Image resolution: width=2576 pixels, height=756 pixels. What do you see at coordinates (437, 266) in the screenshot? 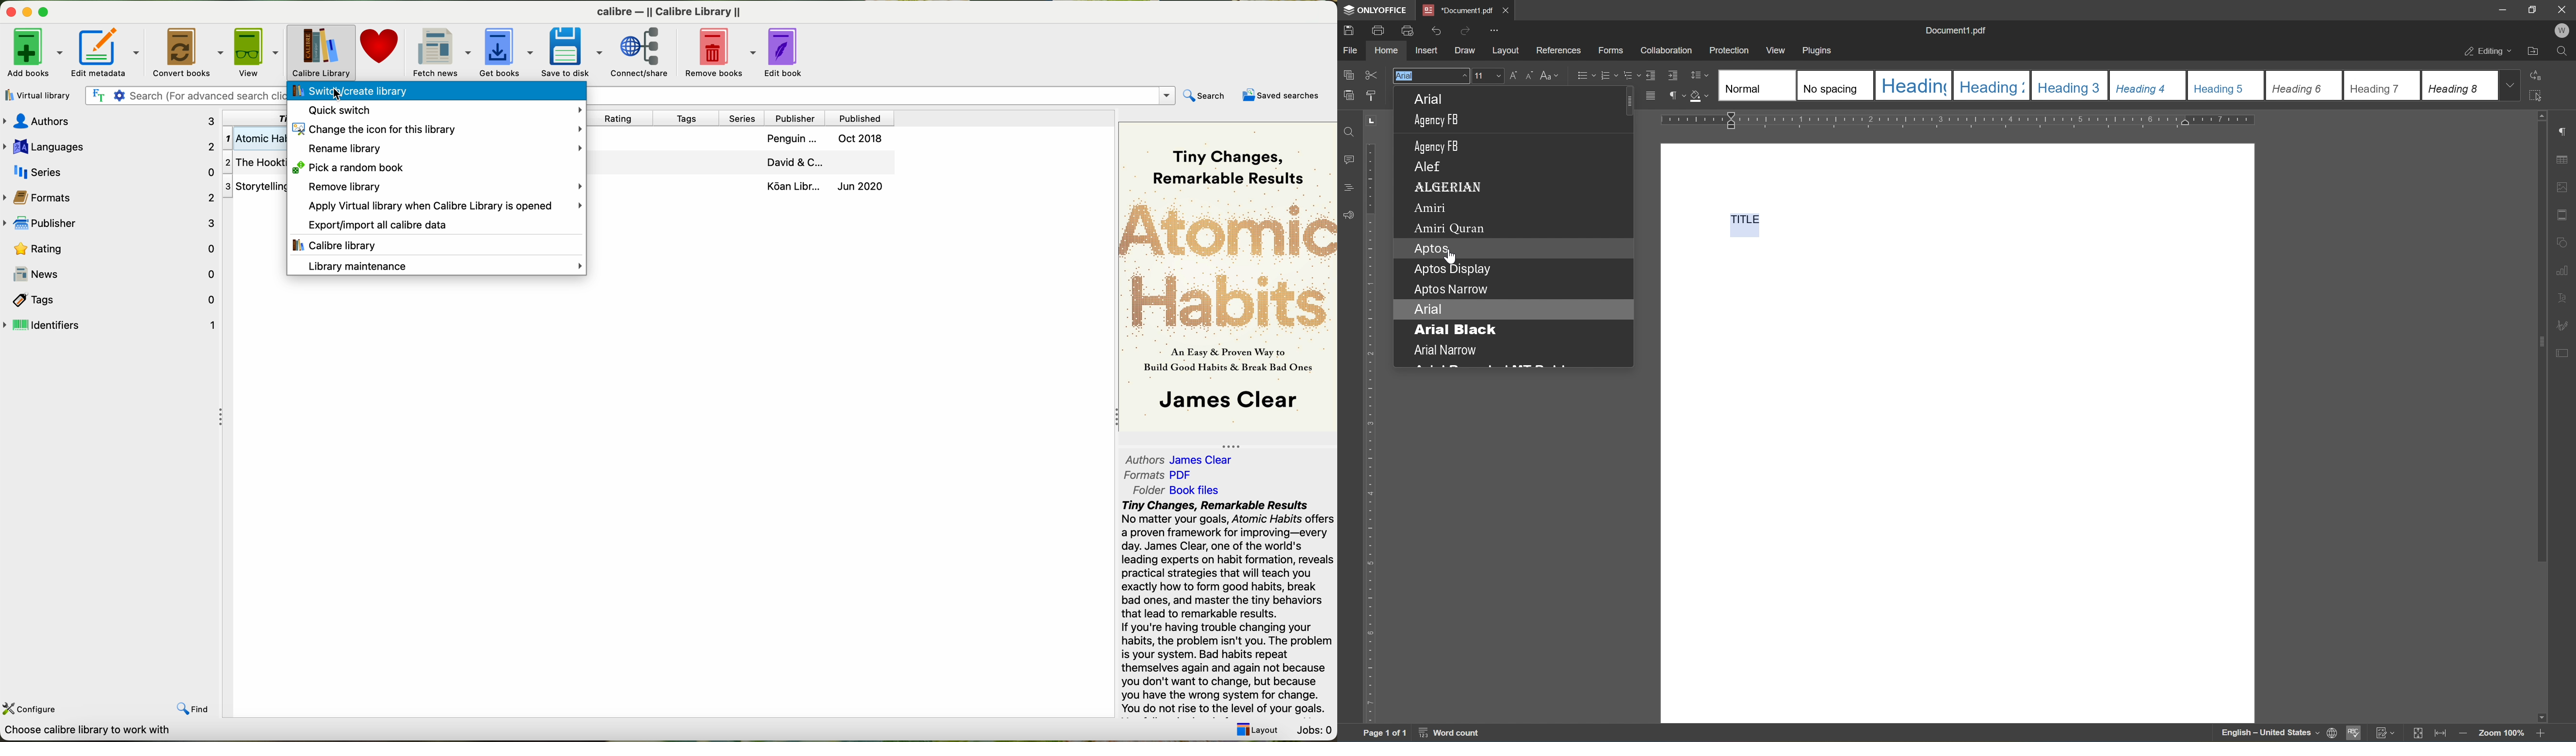
I see `library maintenance` at bounding box center [437, 266].